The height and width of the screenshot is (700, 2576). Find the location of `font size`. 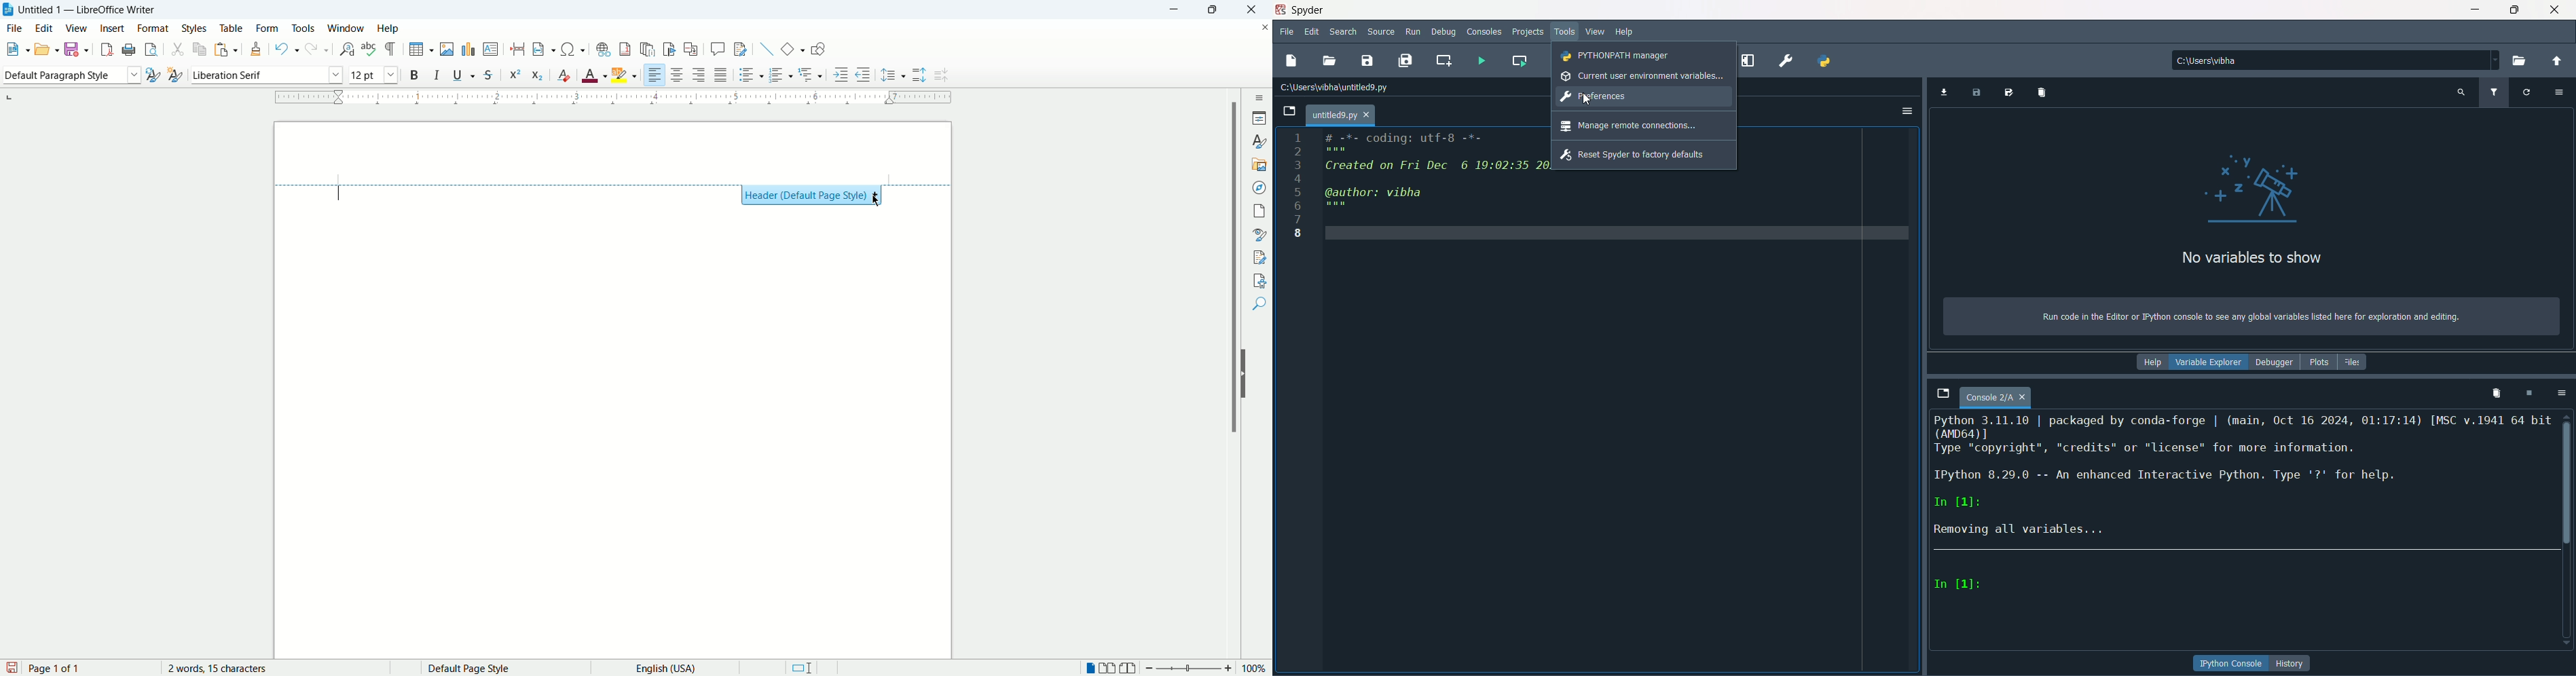

font size is located at coordinates (375, 76).